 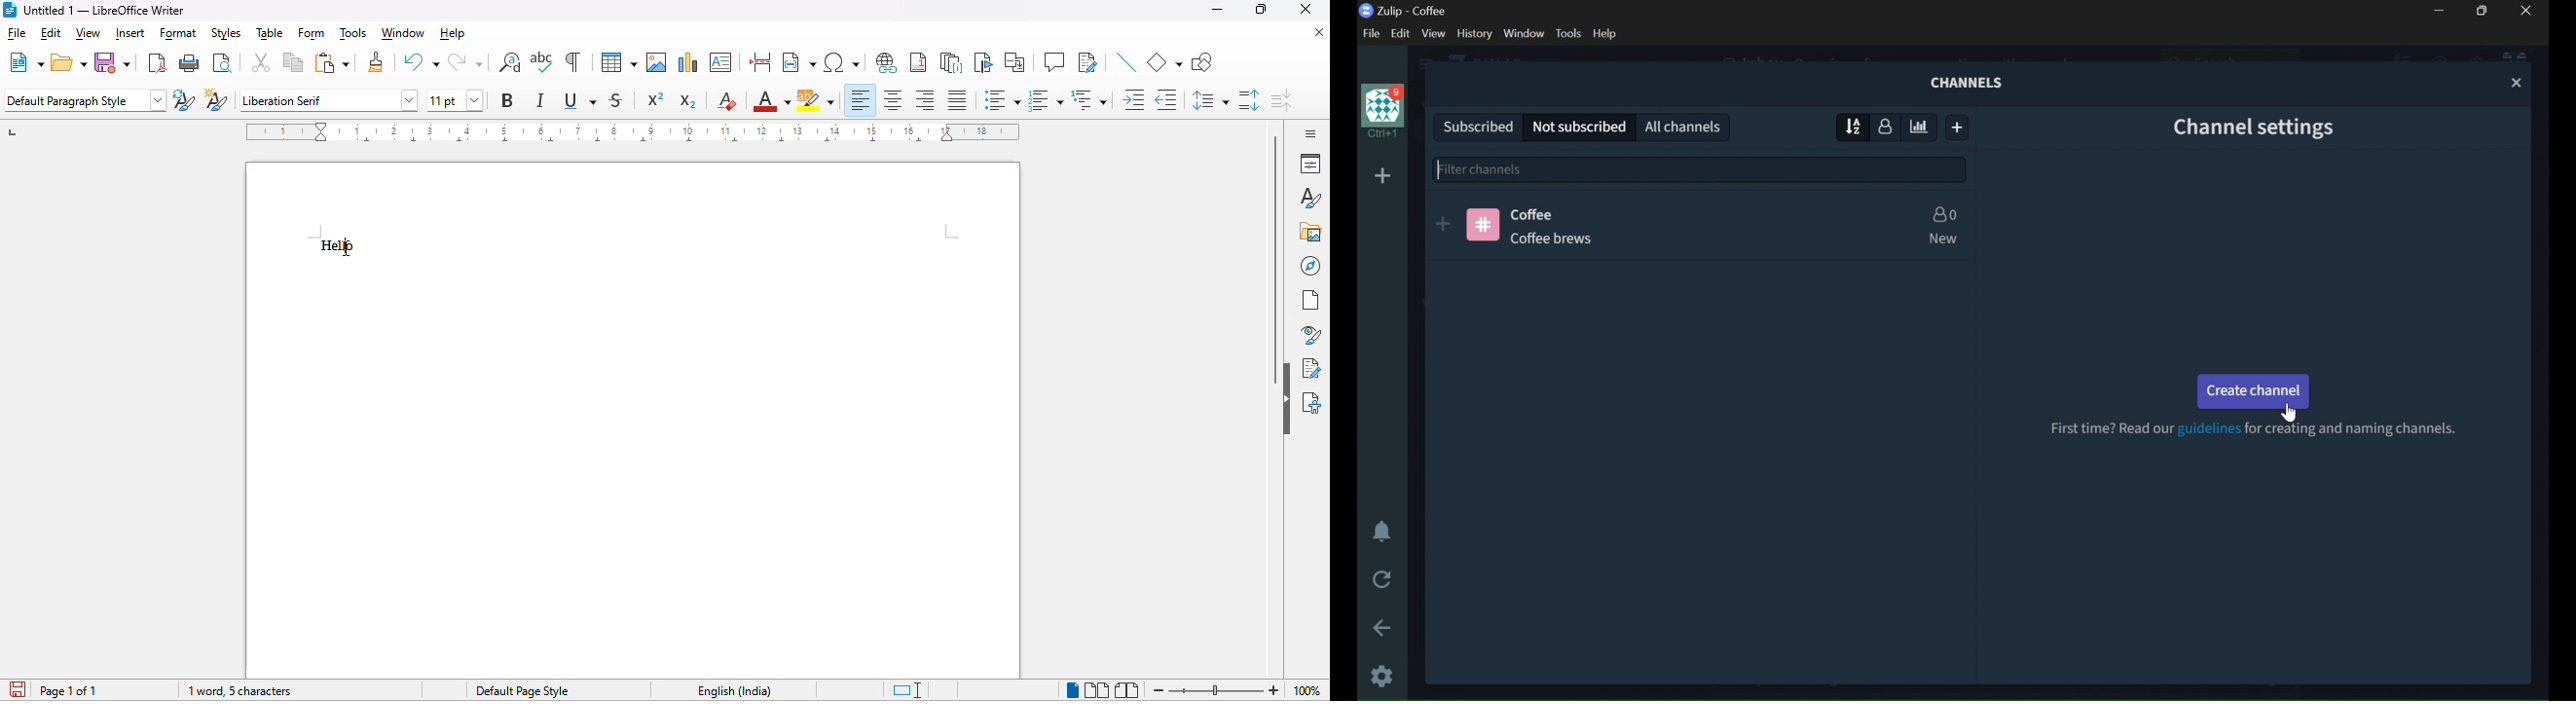 What do you see at coordinates (421, 62) in the screenshot?
I see `undo` at bounding box center [421, 62].